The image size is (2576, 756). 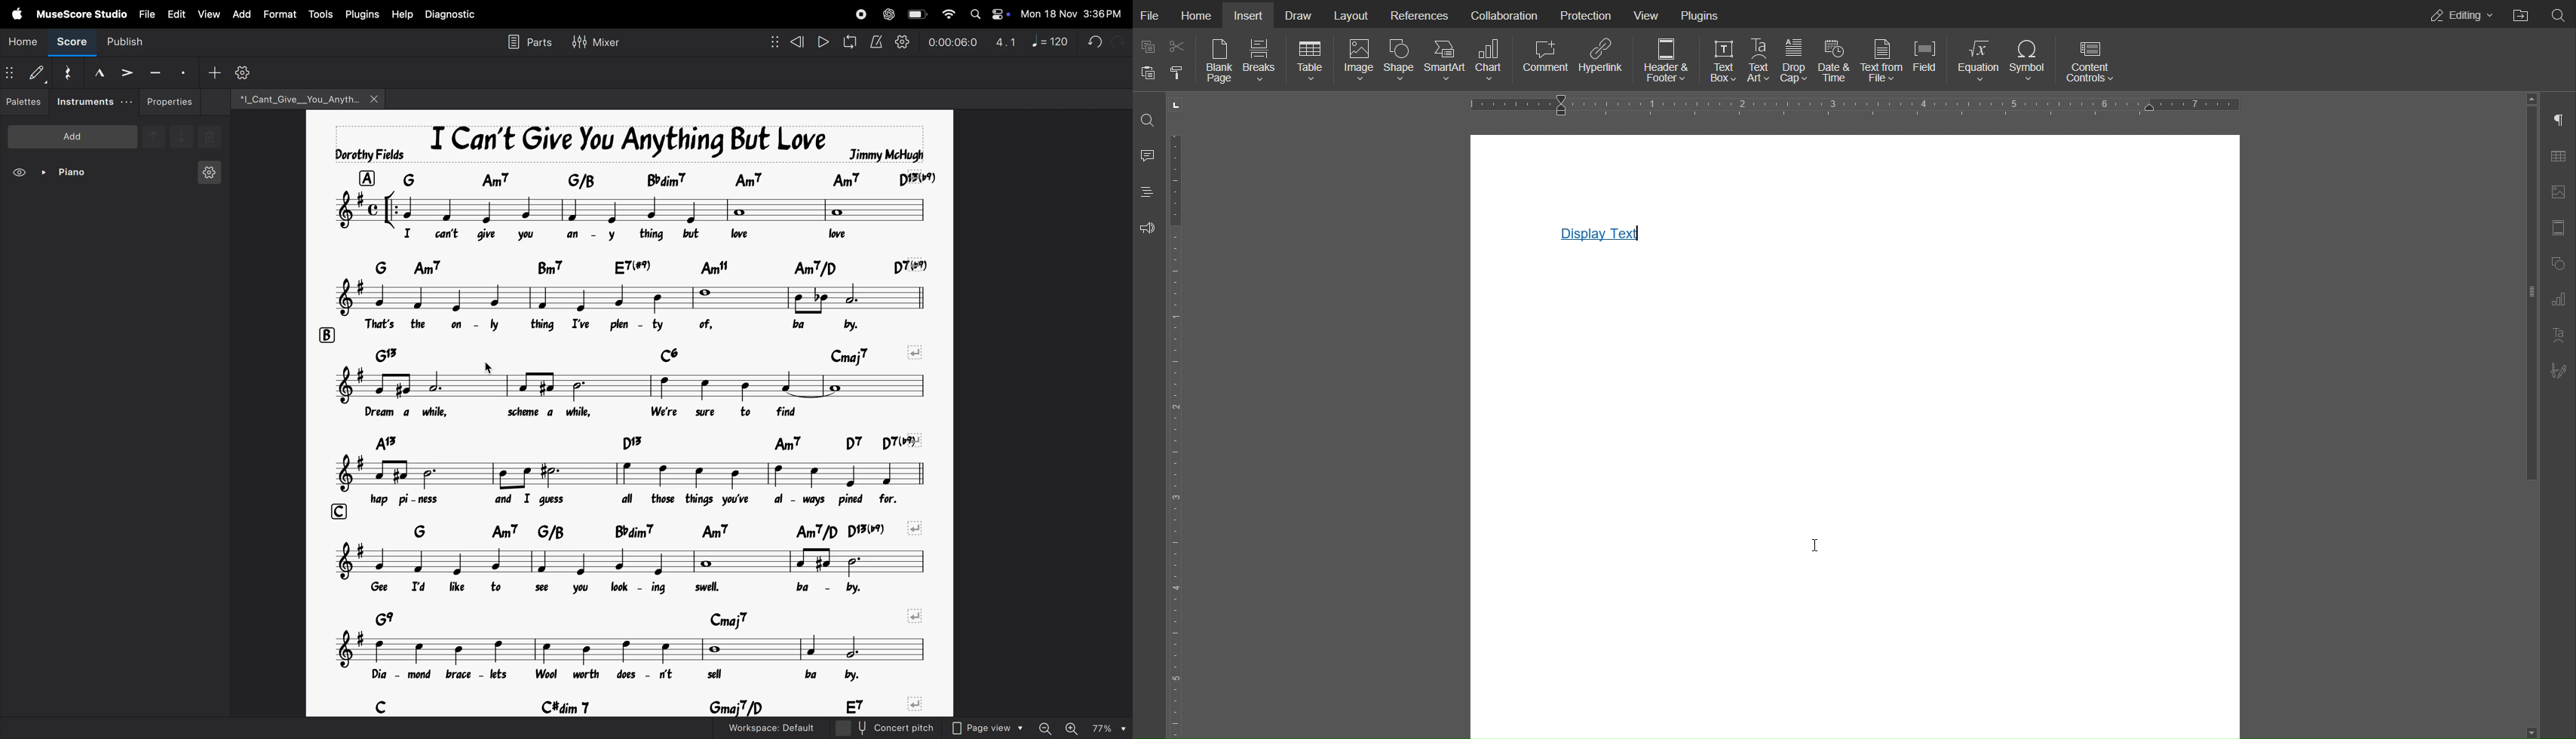 I want to click on cursor, so click(x=487, y=365).